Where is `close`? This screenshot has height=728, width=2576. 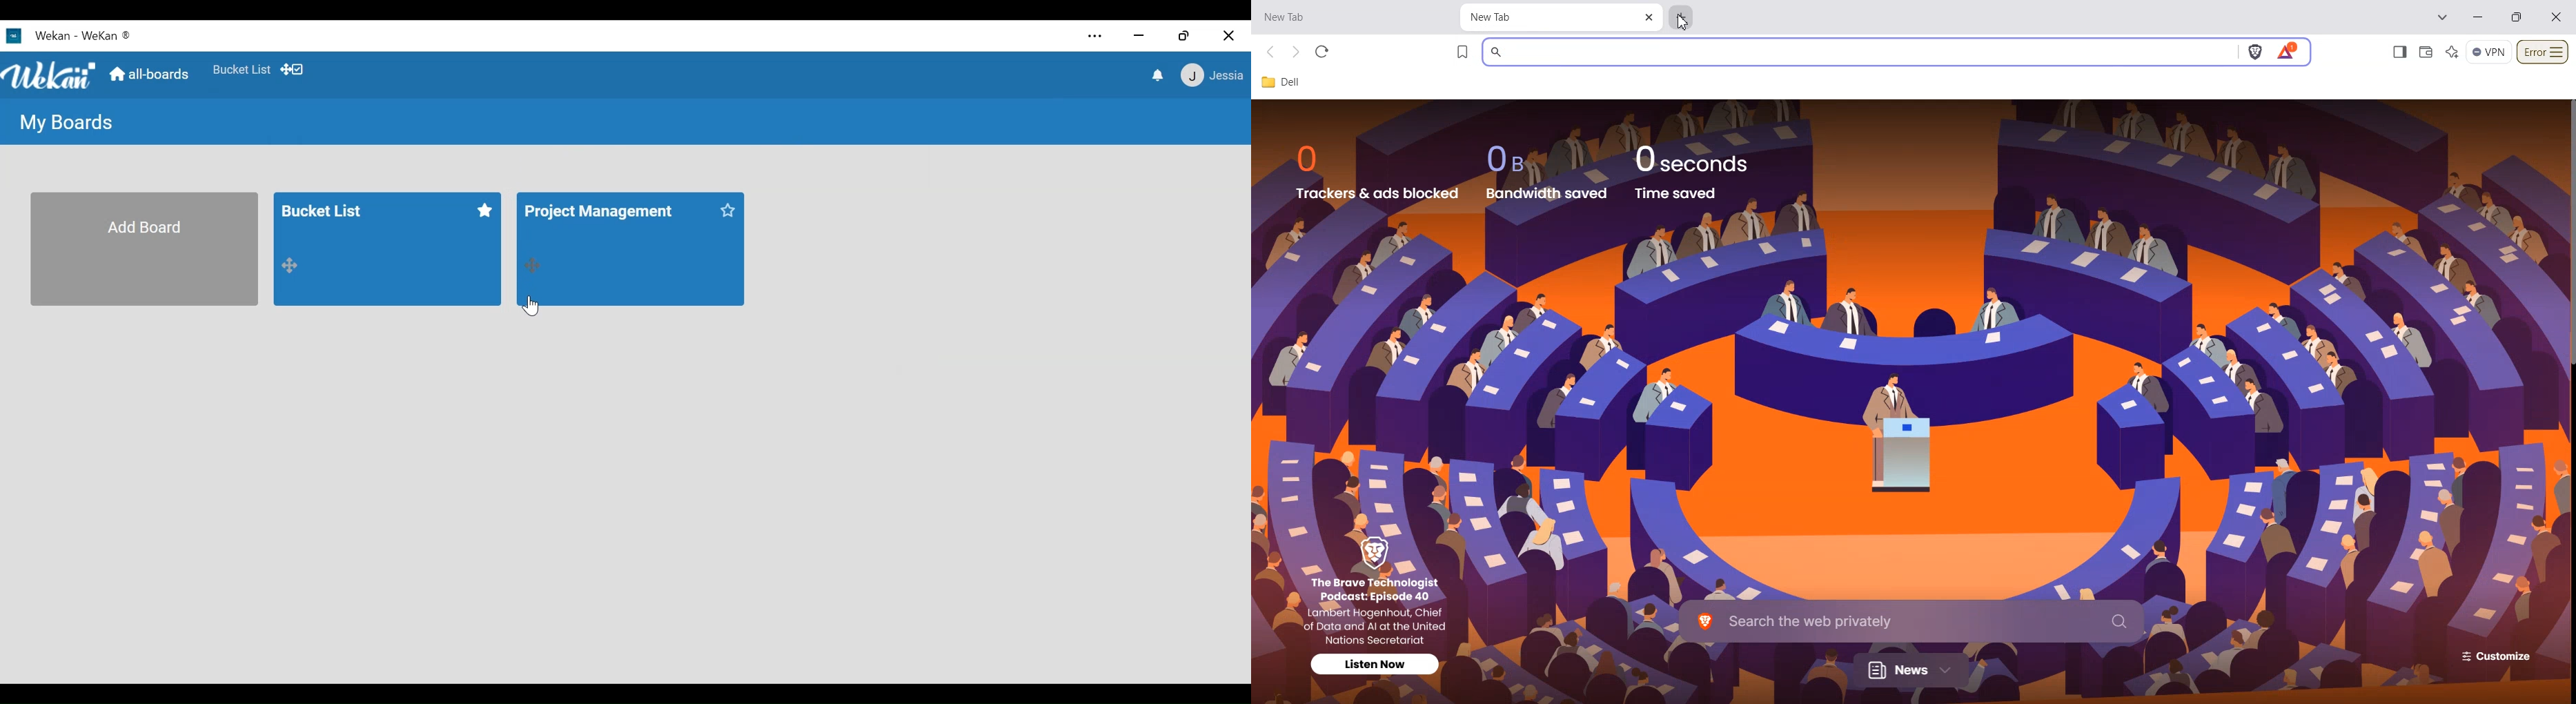 close is located at coordinates (1229, 36).